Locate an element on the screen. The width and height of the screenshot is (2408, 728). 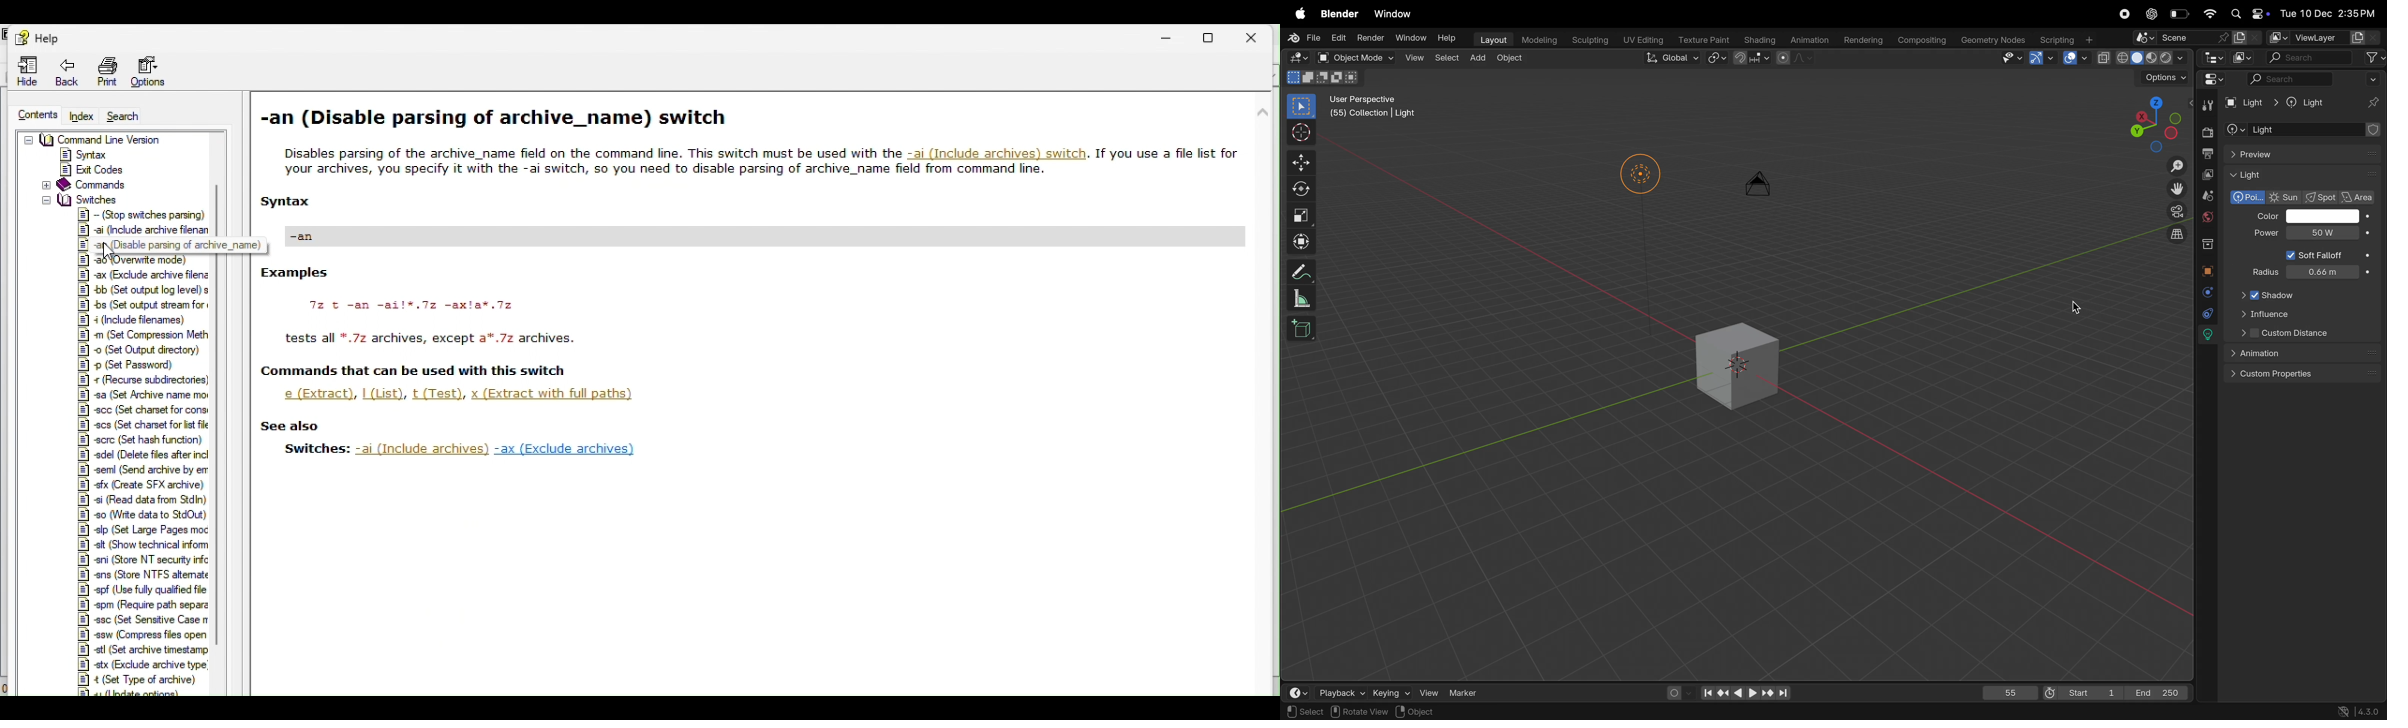
Cursor is located at coordinates (113, 253).